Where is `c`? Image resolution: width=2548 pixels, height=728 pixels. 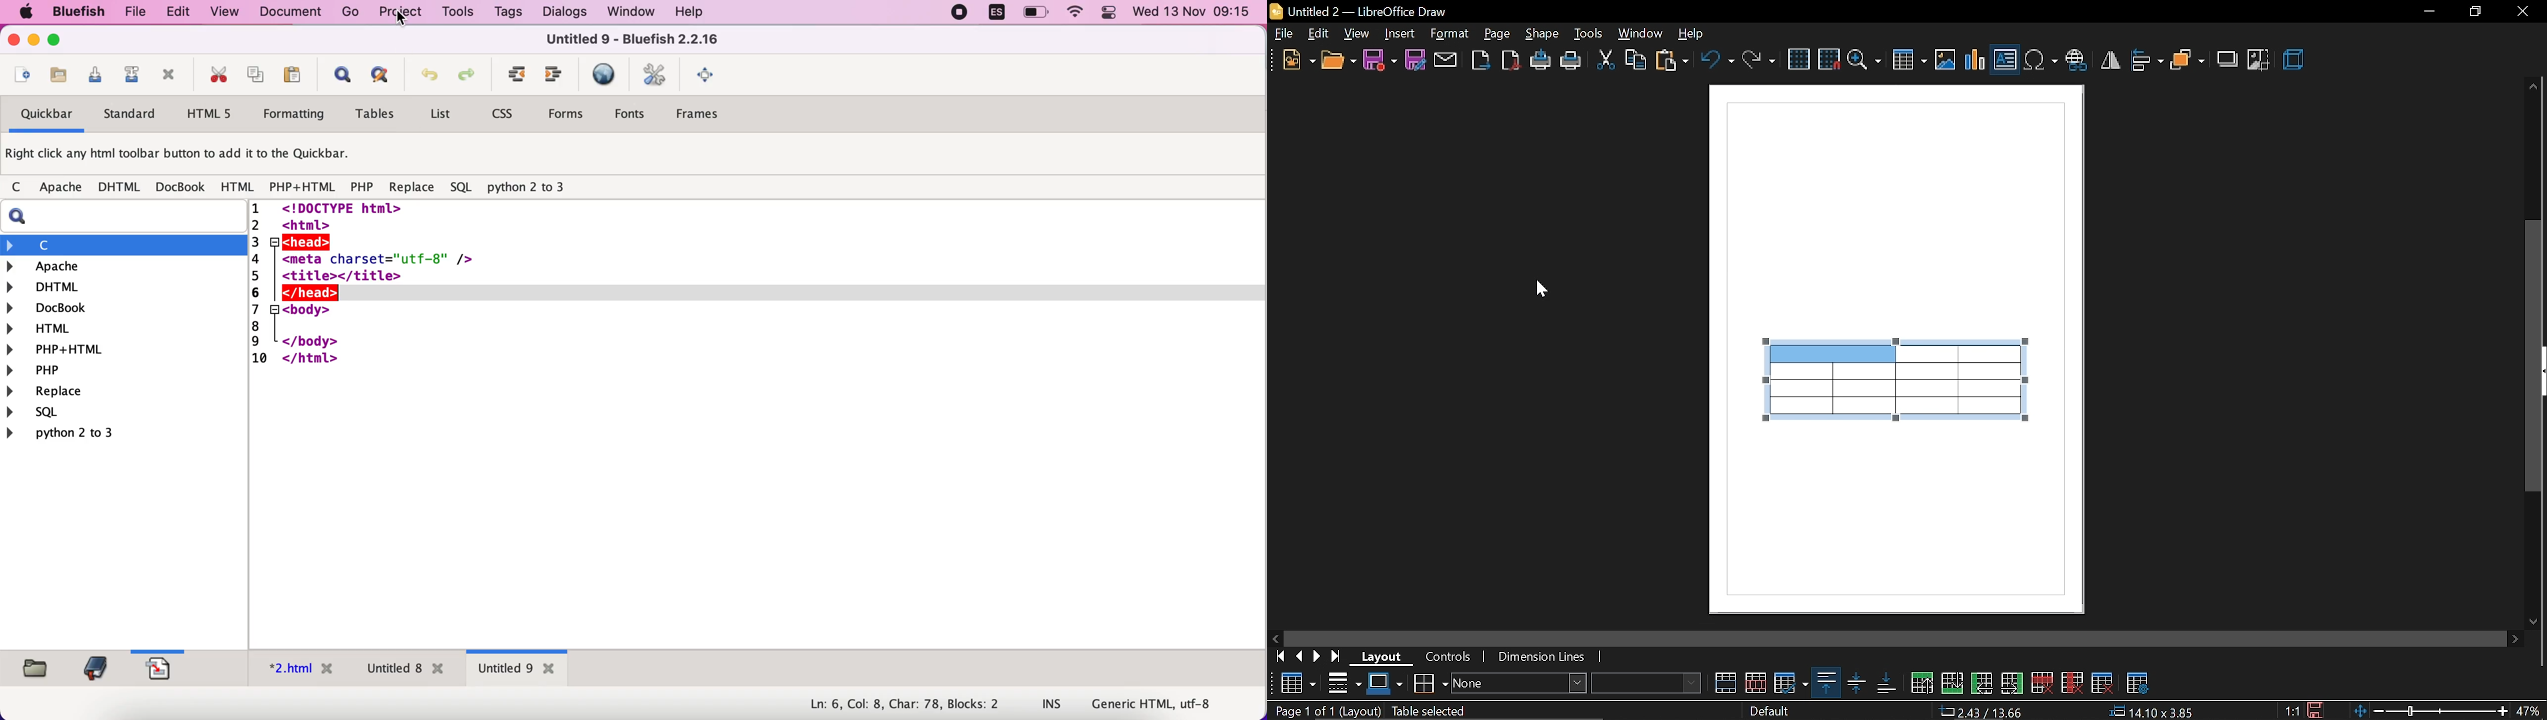 c is located at coordinates (16, 188).